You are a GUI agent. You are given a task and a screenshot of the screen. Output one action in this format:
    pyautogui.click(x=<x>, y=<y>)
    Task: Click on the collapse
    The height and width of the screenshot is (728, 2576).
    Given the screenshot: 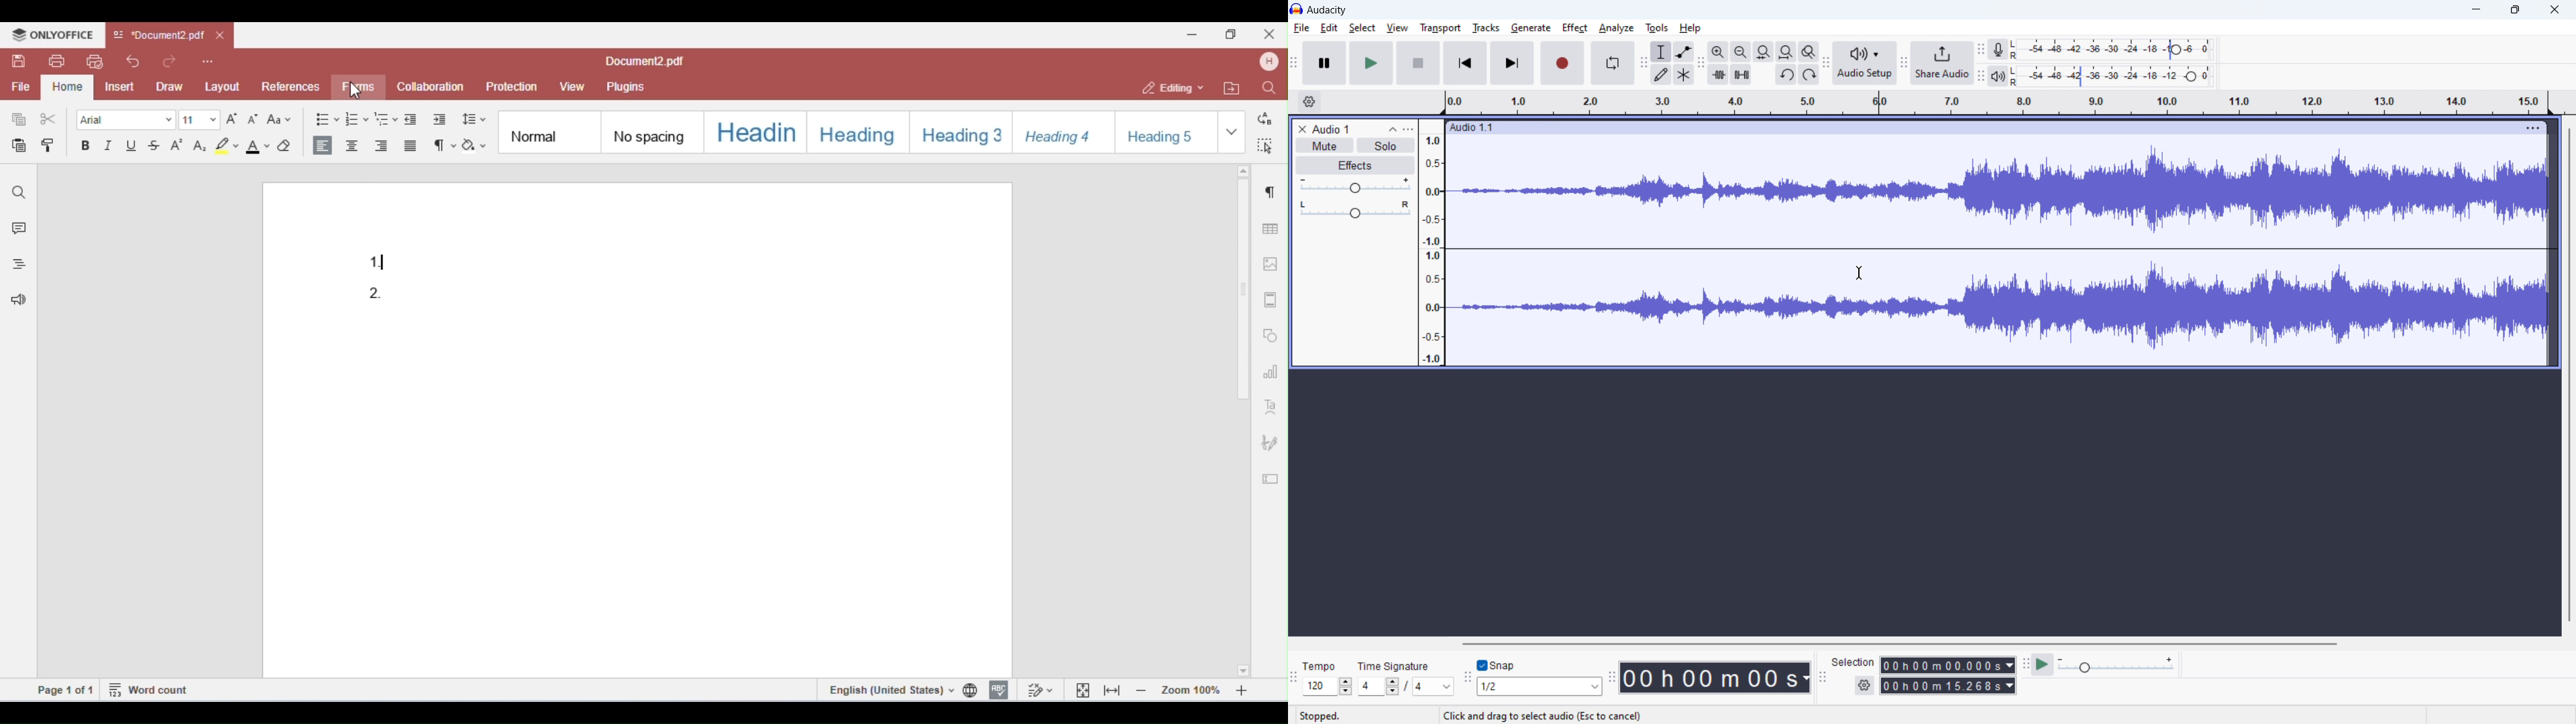 What is the action you would take?
    pyautogui.click(x=1391, y=129)
    